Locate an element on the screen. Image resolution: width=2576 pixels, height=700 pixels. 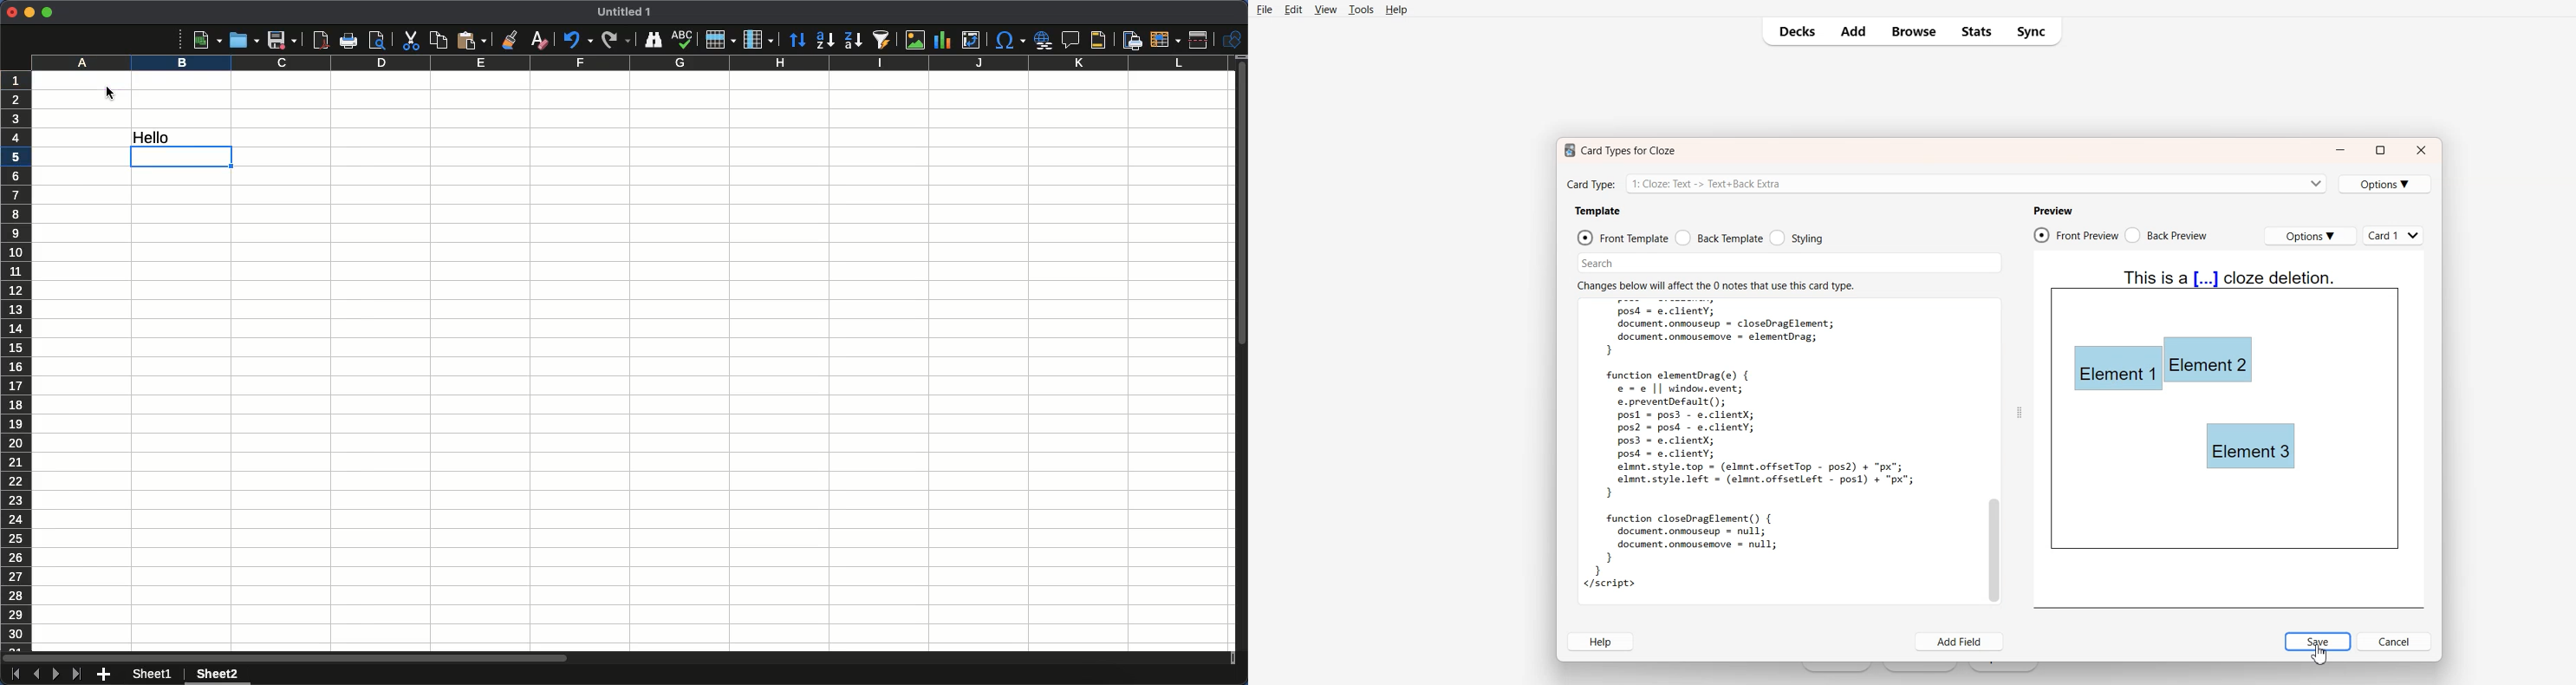
Column is located at coordinates (760, 40).